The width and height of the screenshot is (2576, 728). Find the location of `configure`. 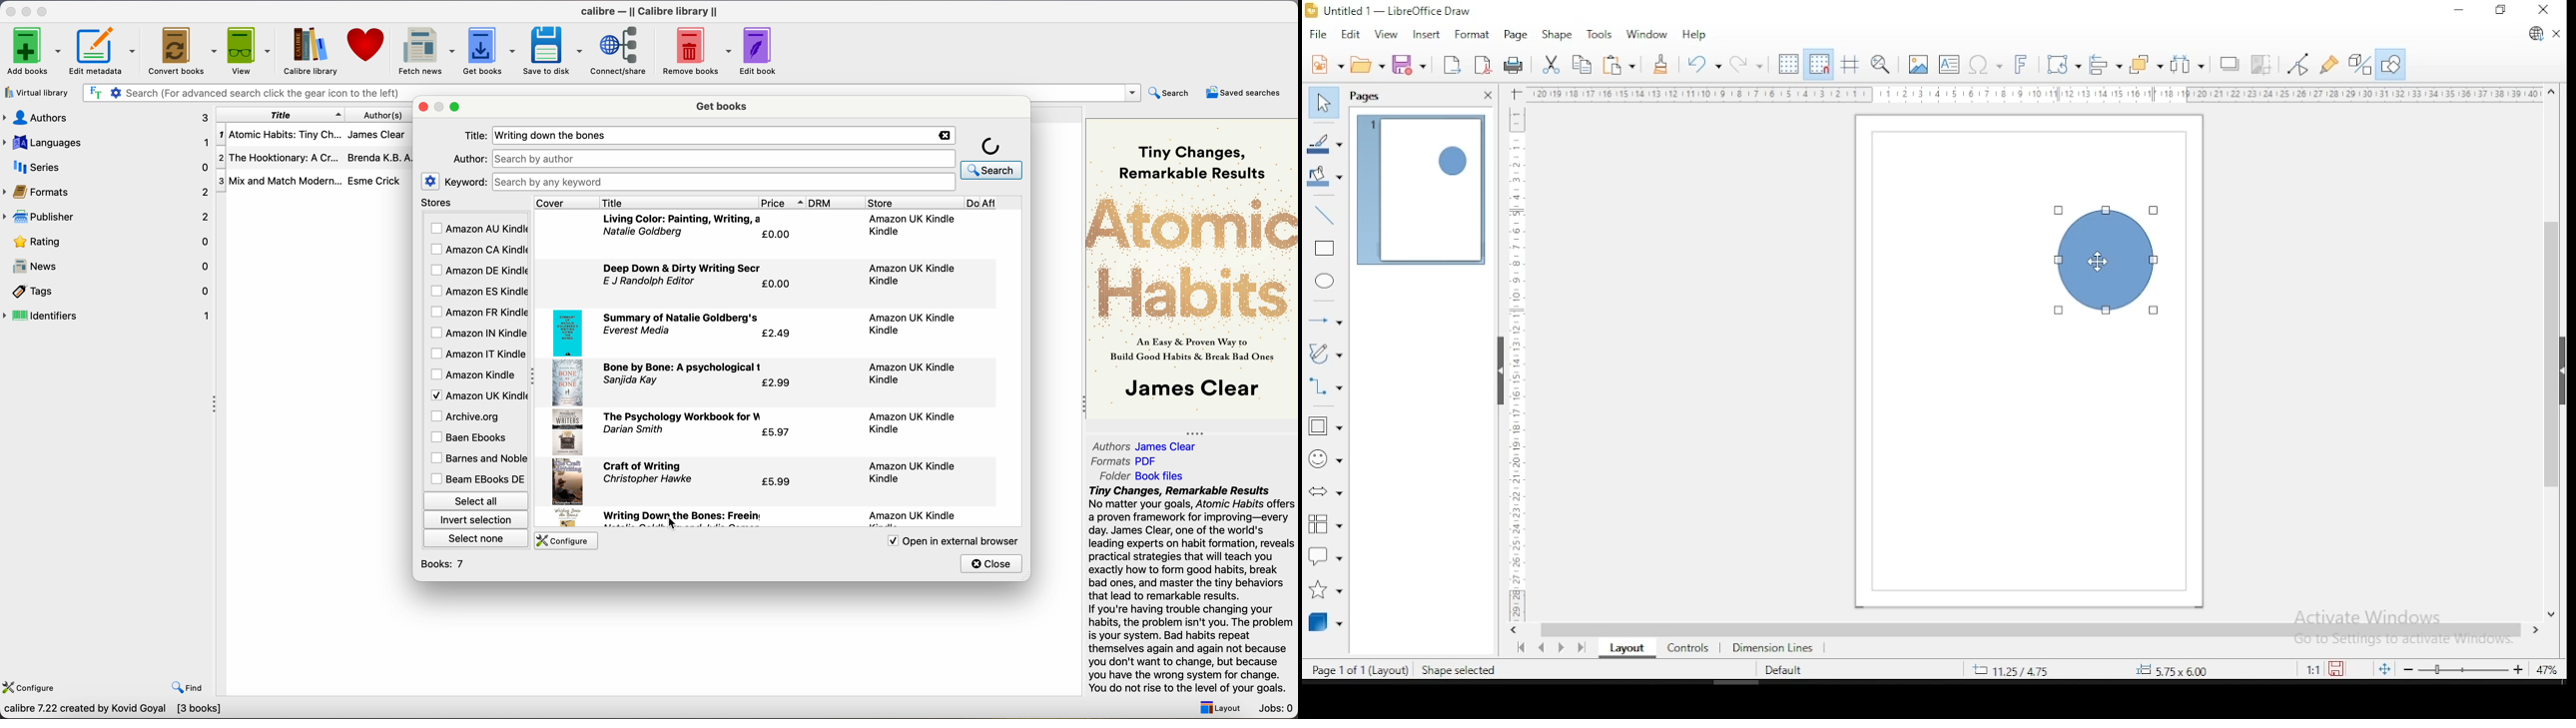

configure is located at coordinates (564, 541).